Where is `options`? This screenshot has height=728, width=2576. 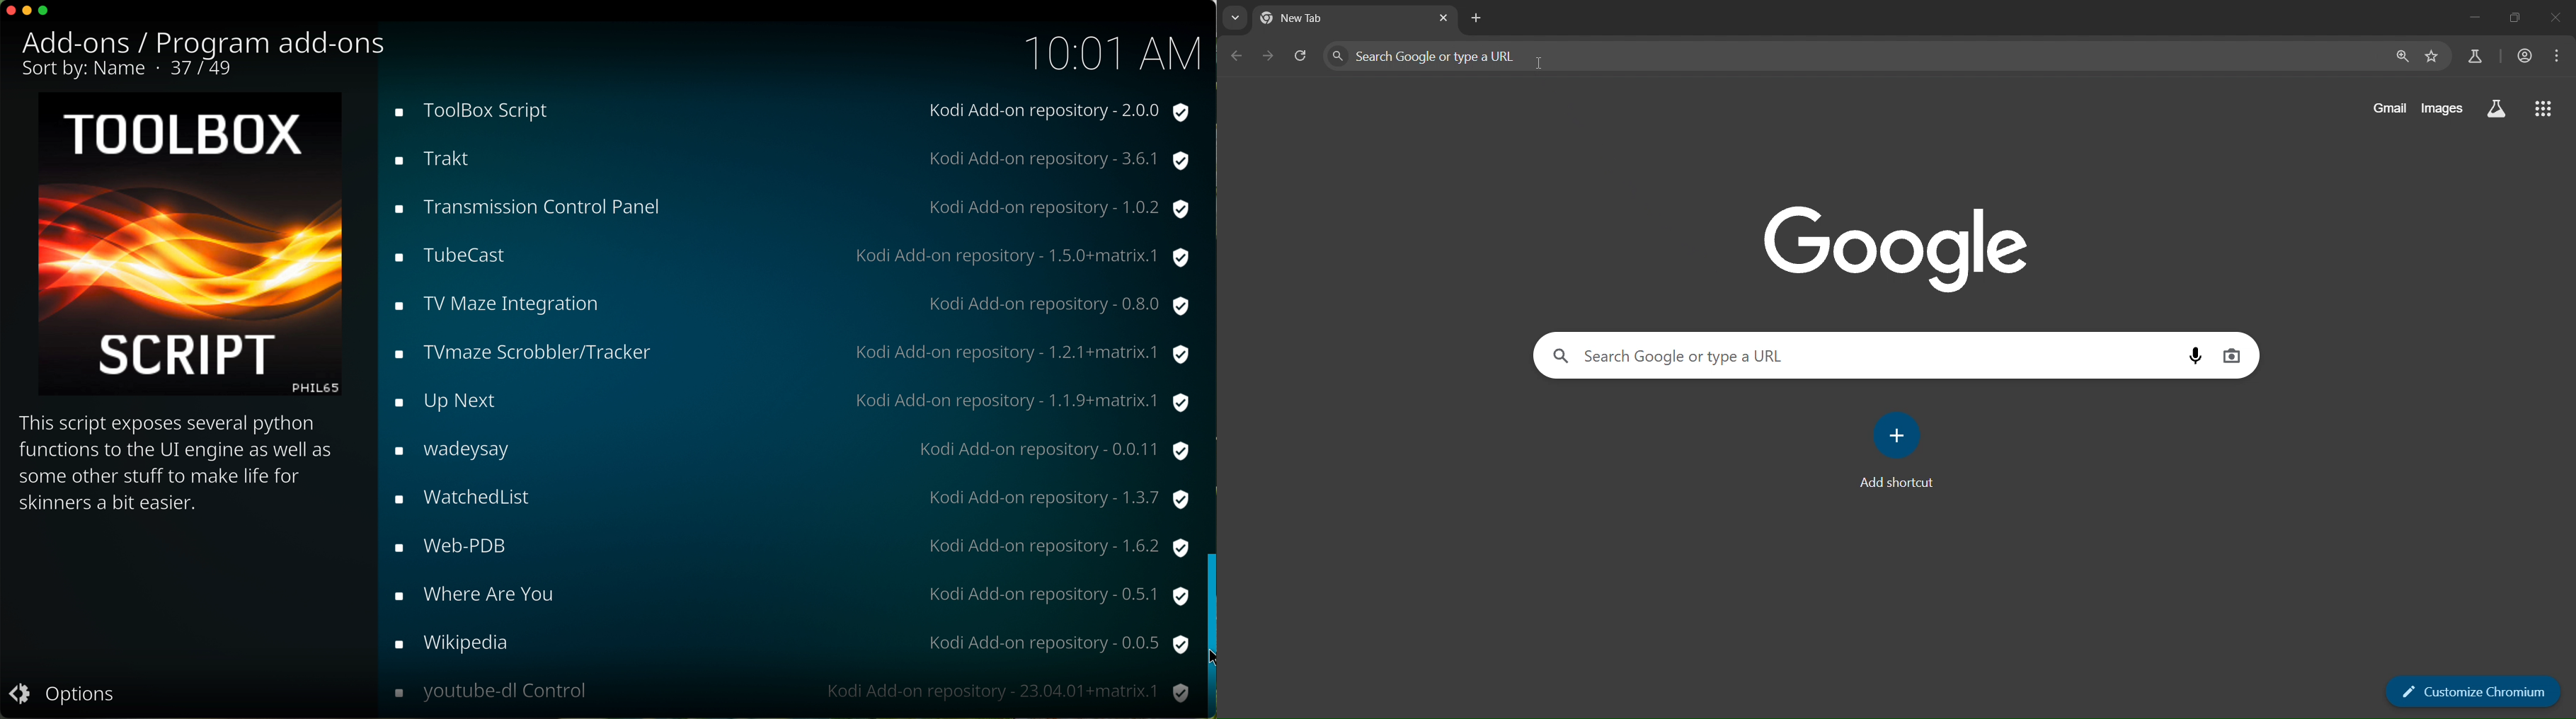
options is located at coordinates (68, 696).